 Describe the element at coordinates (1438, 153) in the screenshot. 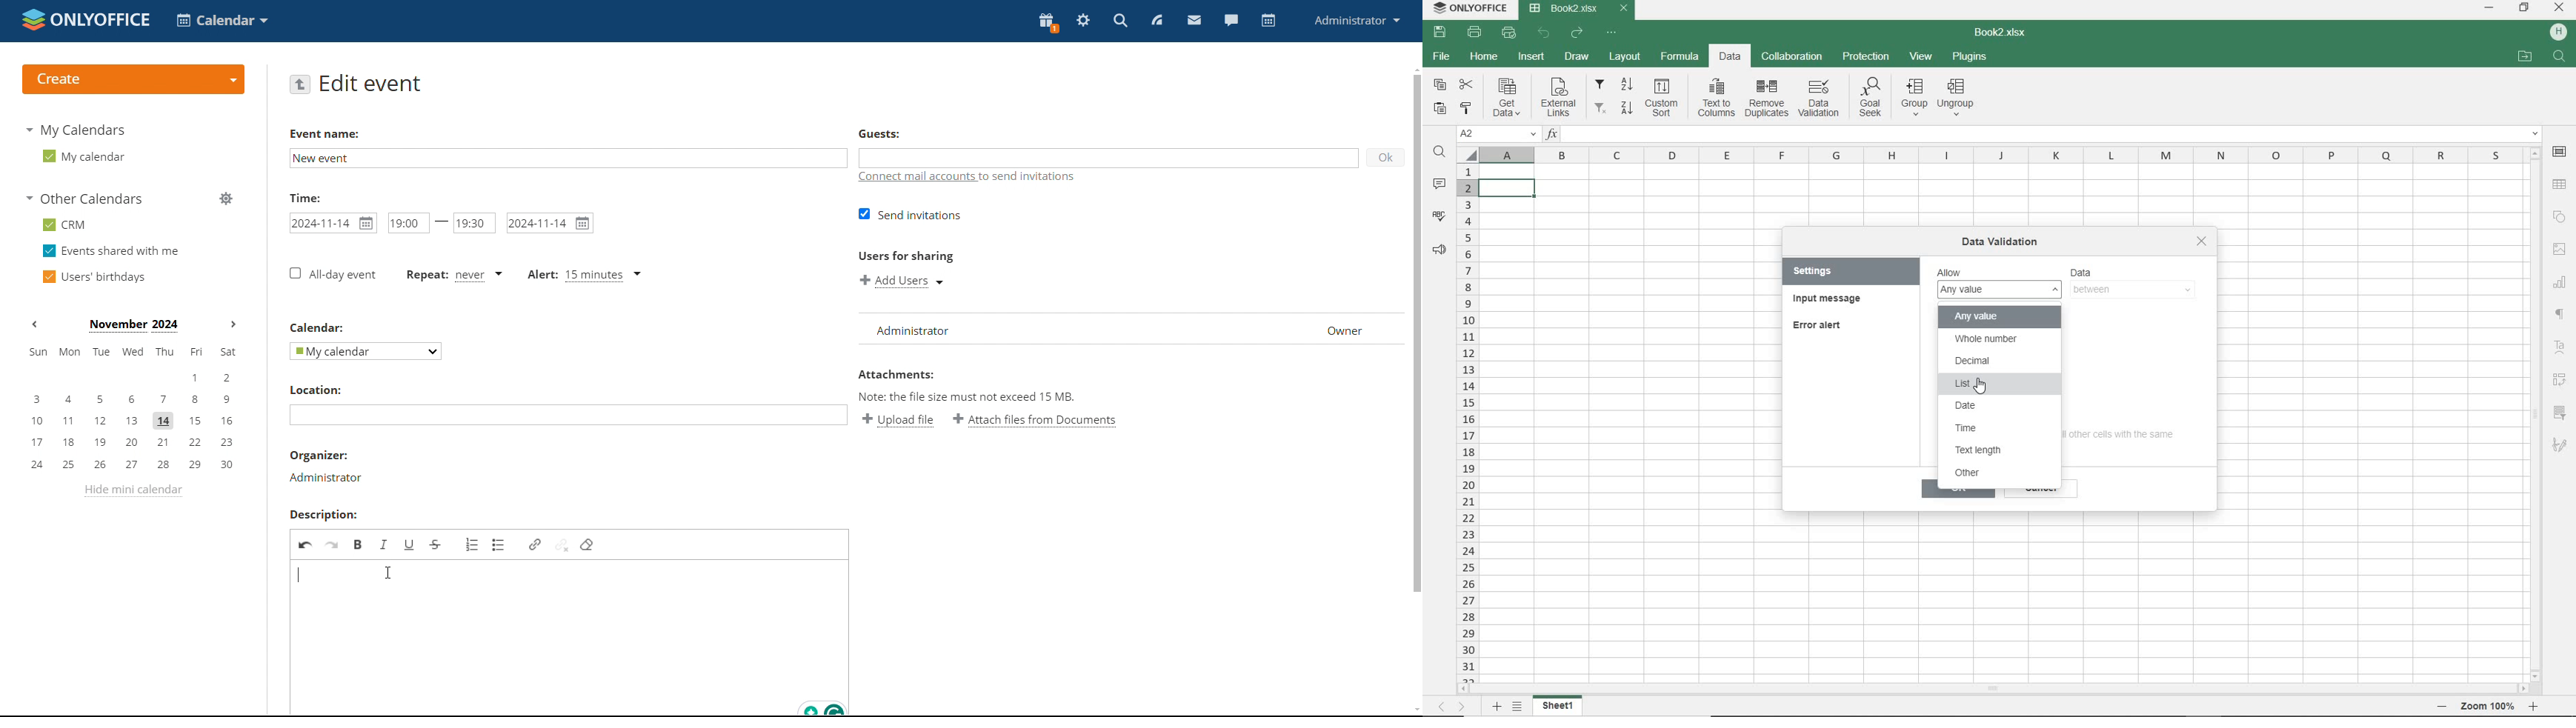

I see `FIND` at that location.